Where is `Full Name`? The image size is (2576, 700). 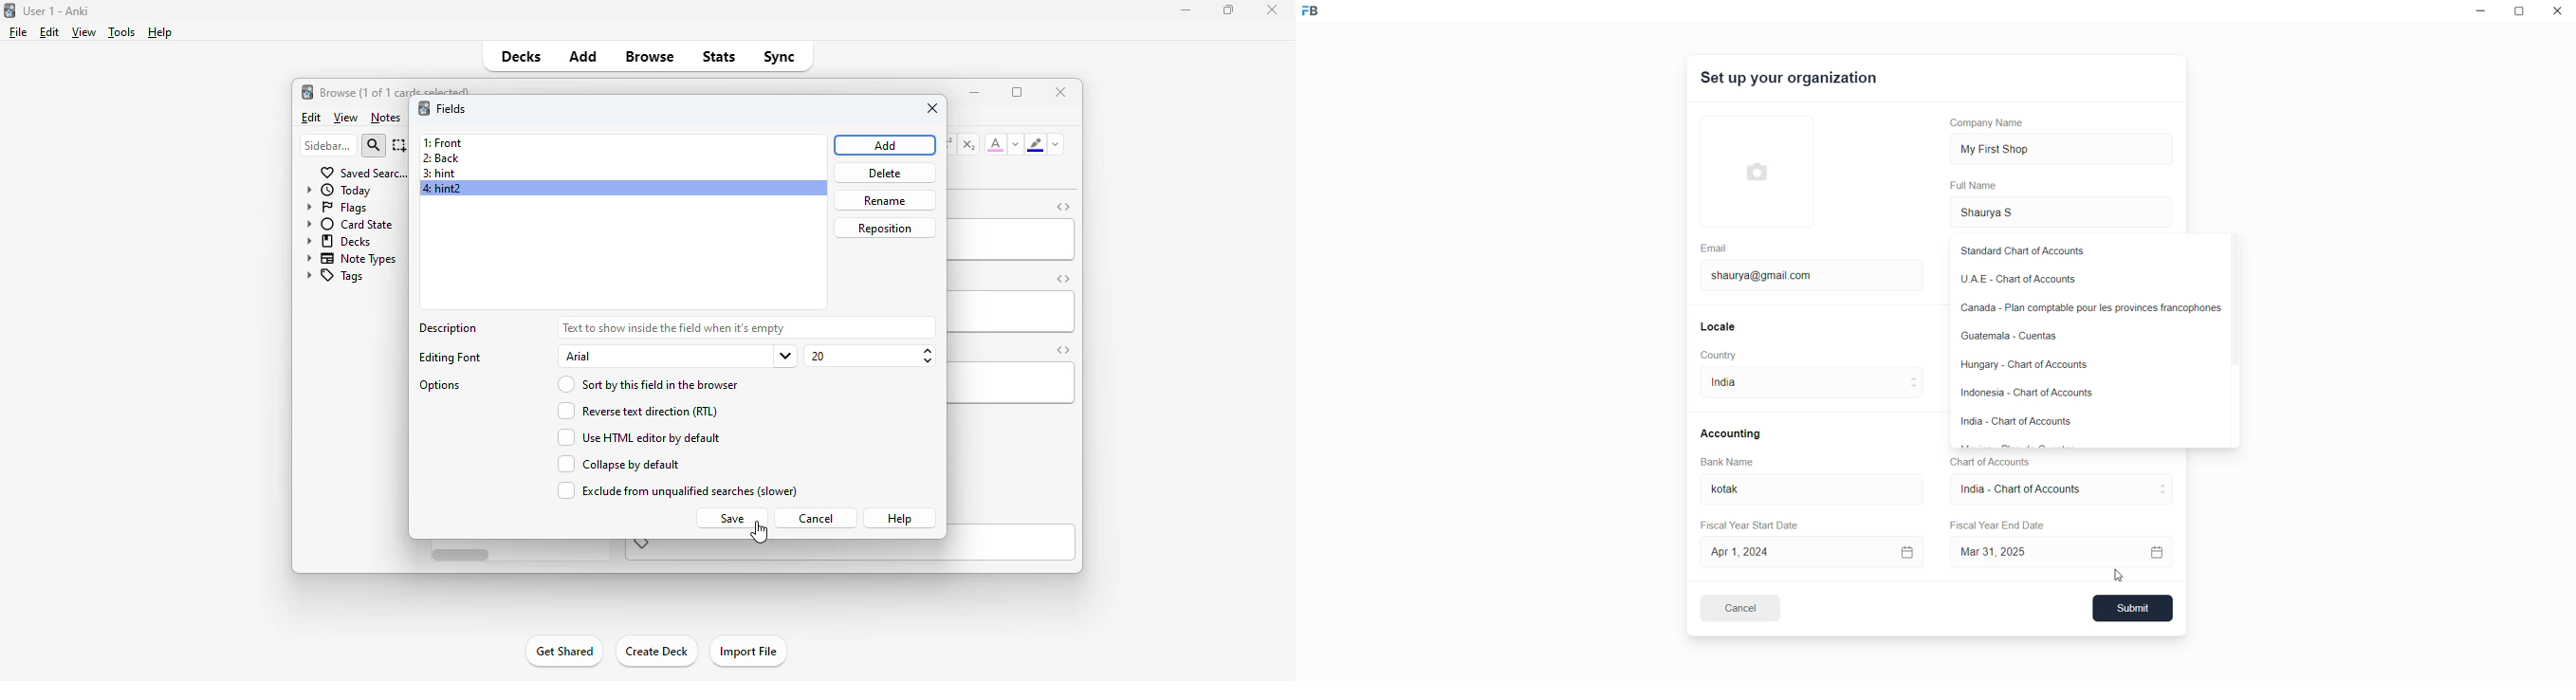 Full Name is located at coordinates (1975, 186).